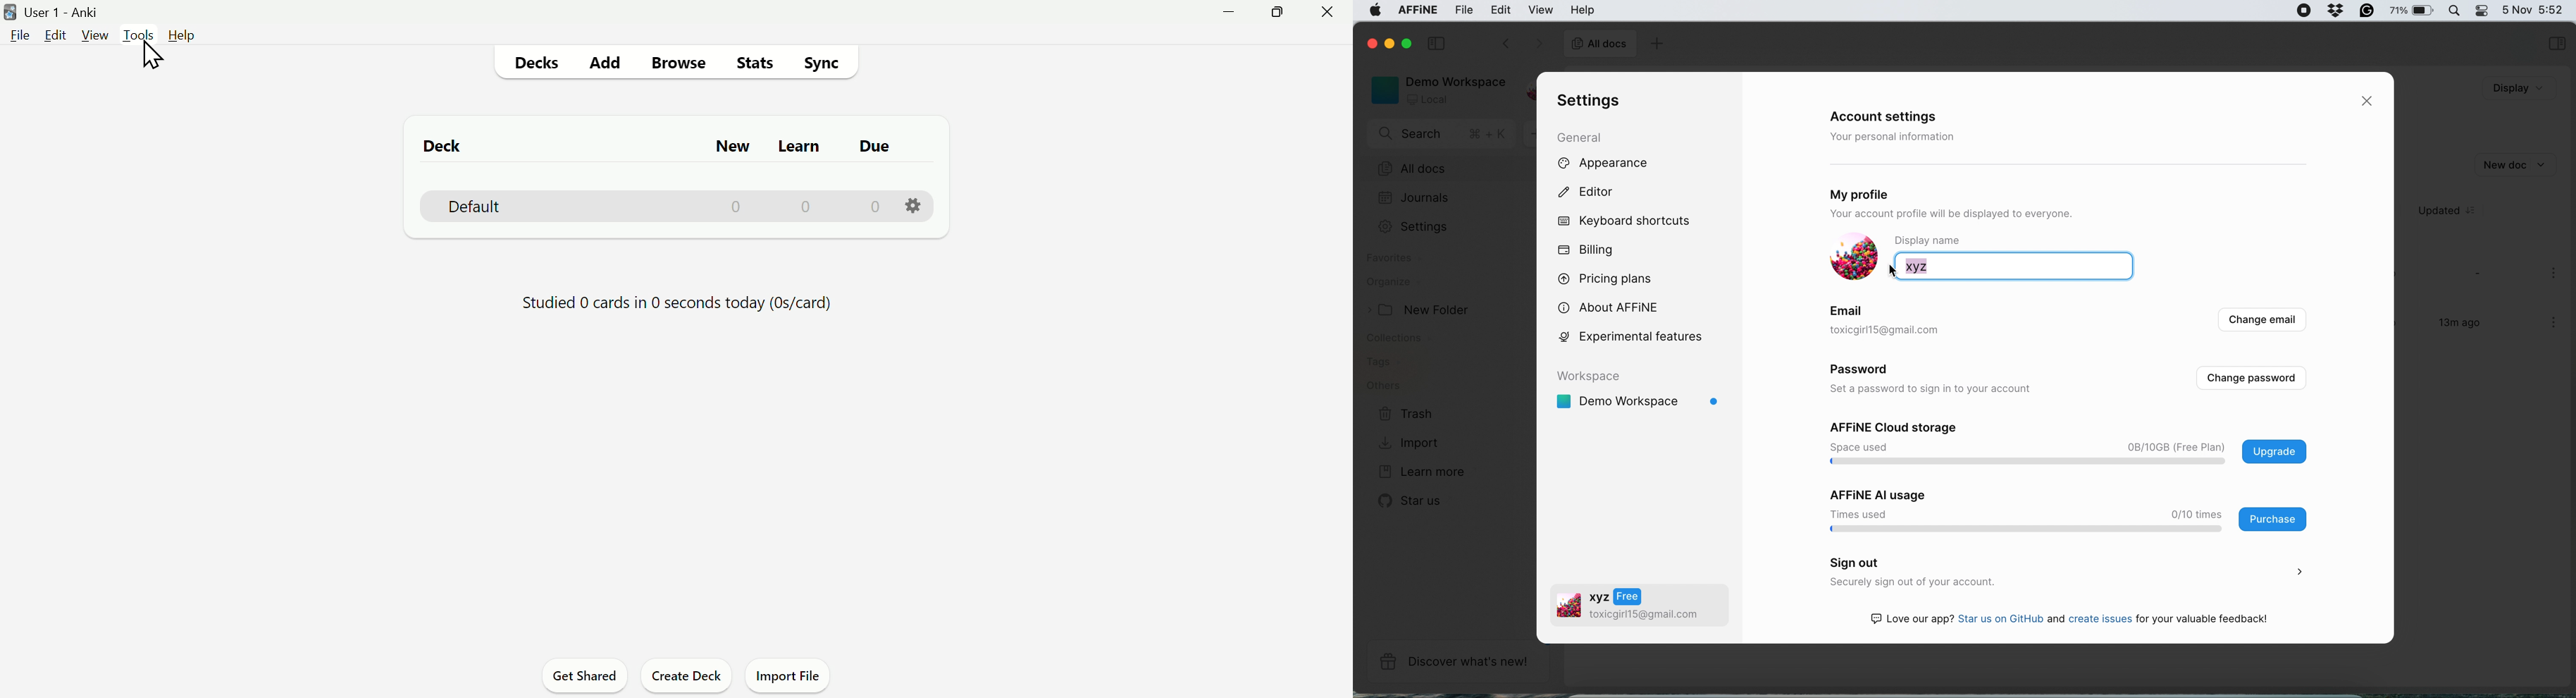  Describe the element at coordinates (787, 675) in the screenshot. I see `Import file` at that location.